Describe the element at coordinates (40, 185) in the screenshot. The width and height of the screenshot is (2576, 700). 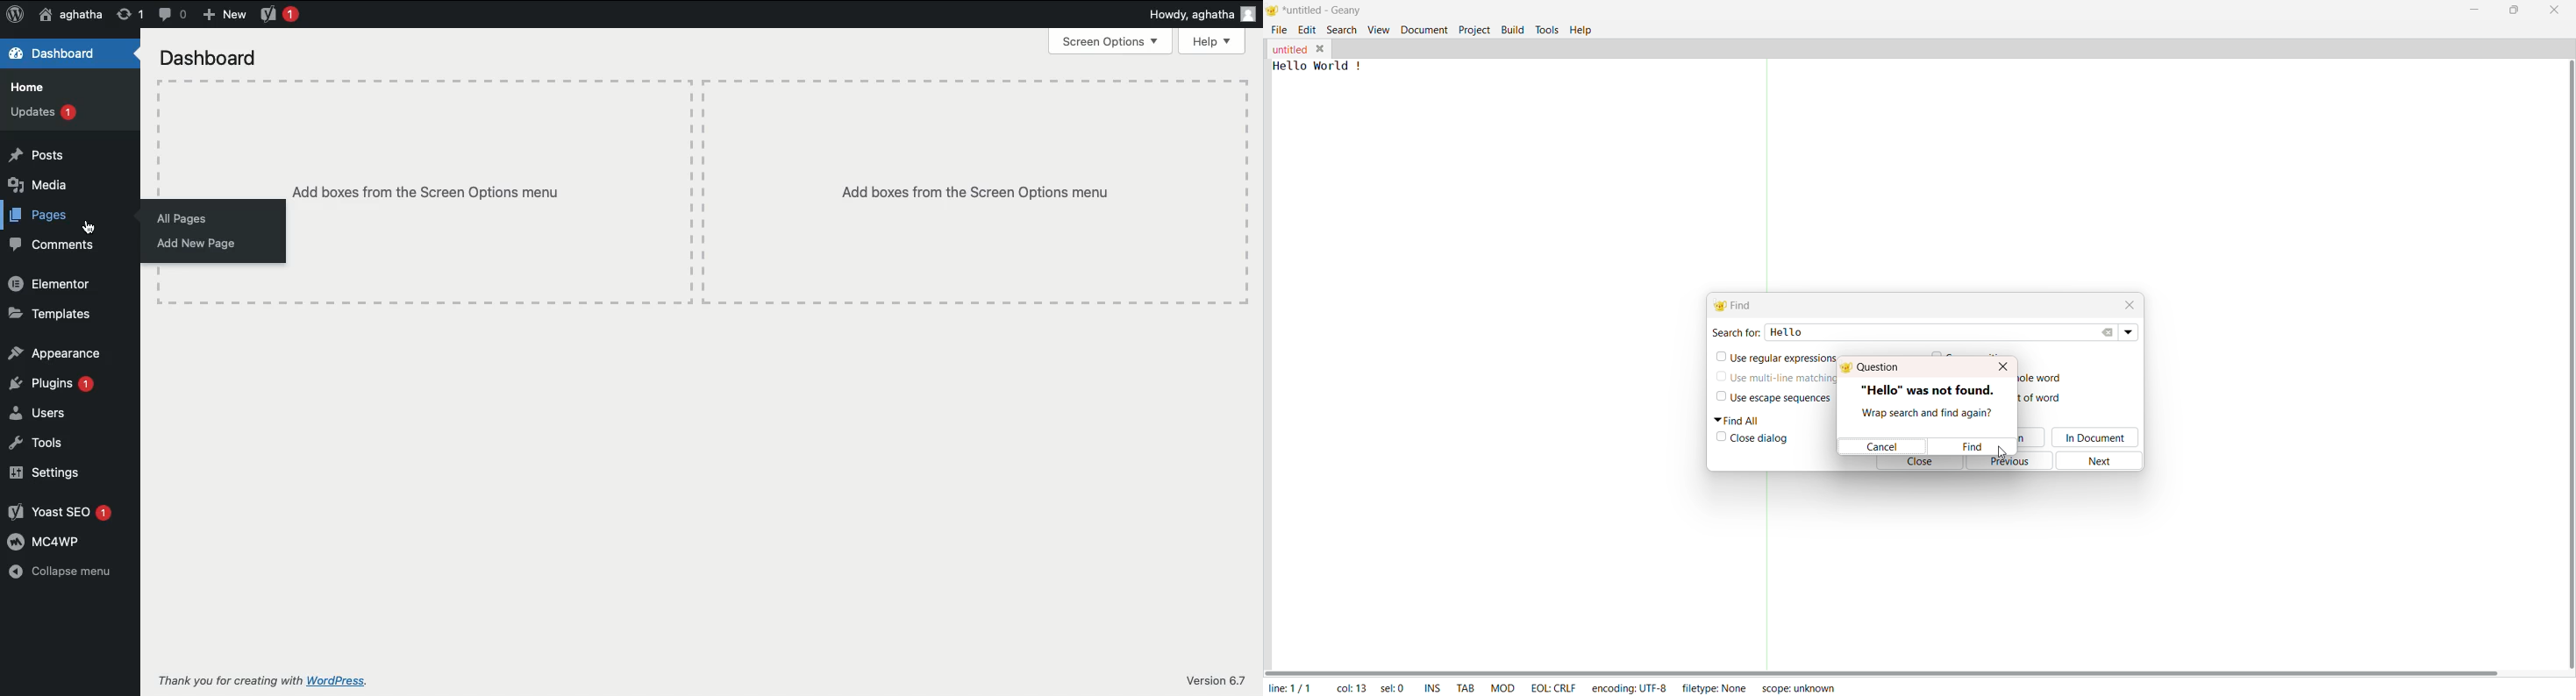
I see `Media` at that location.